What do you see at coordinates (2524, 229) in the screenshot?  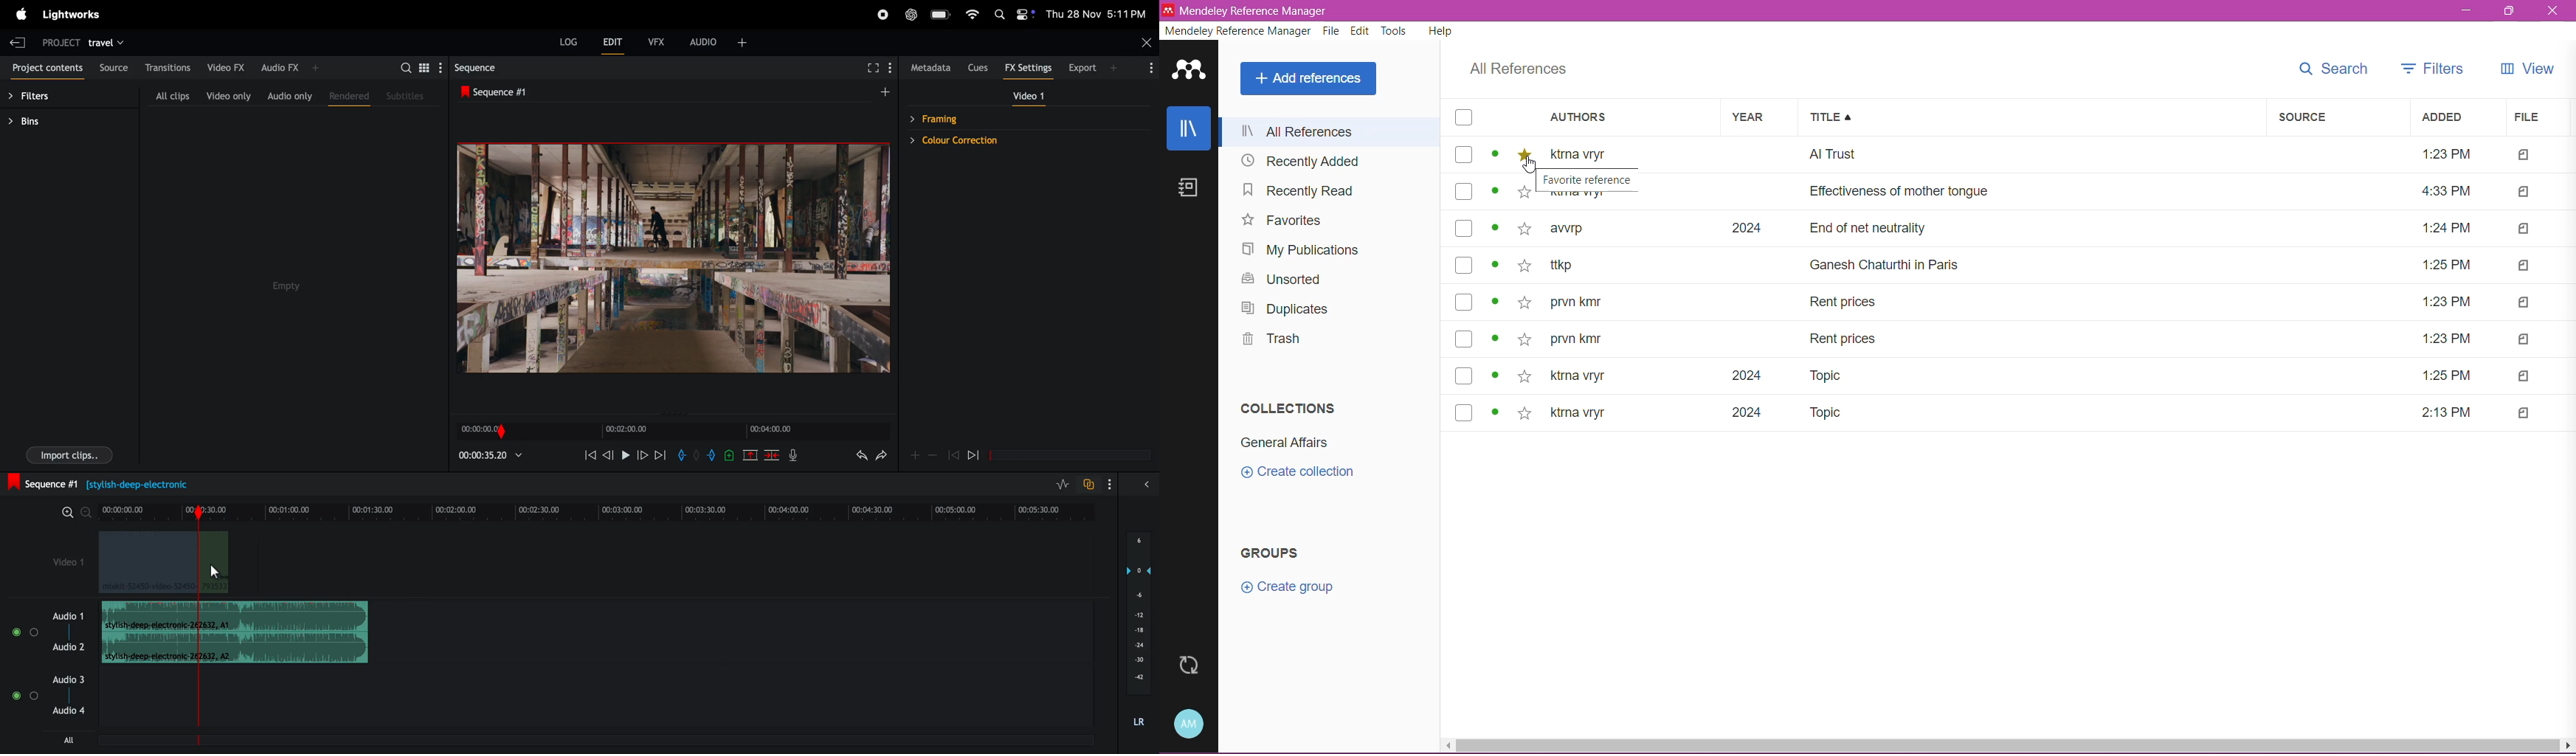 I see `Indicates file type` at bounding box center [2524, 229].